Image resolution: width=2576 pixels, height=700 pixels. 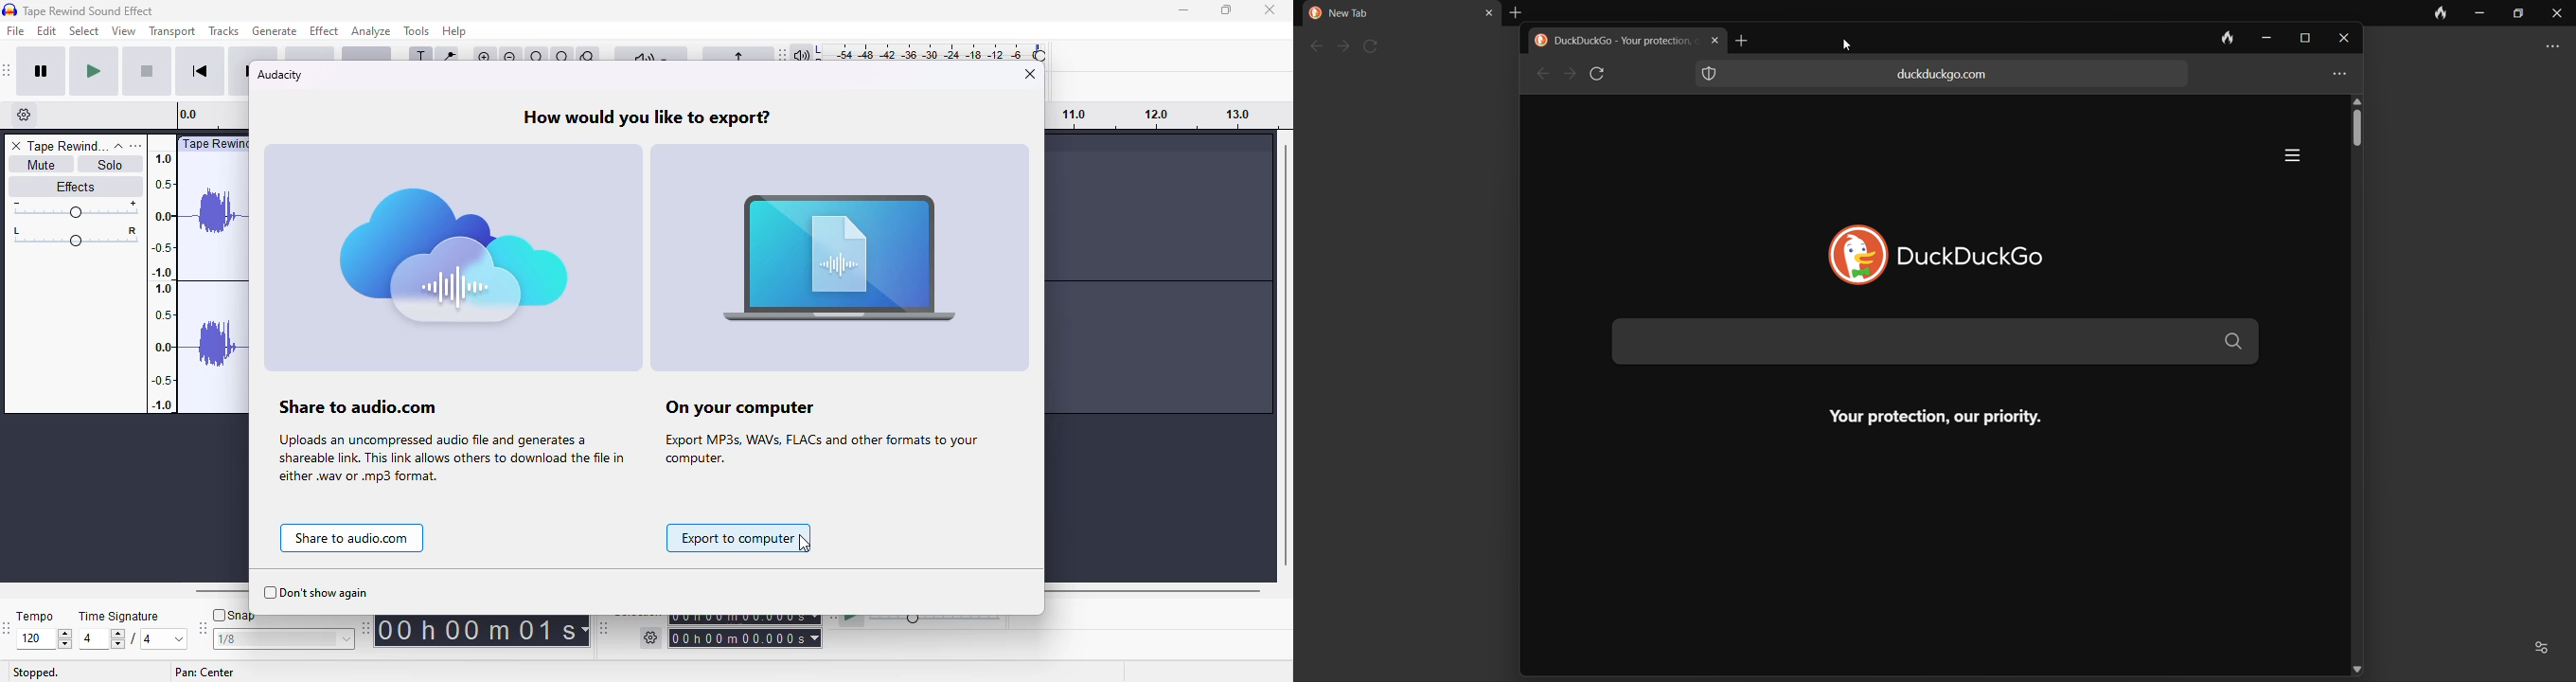 I want to click on Close, so click(x=1270, y=10).